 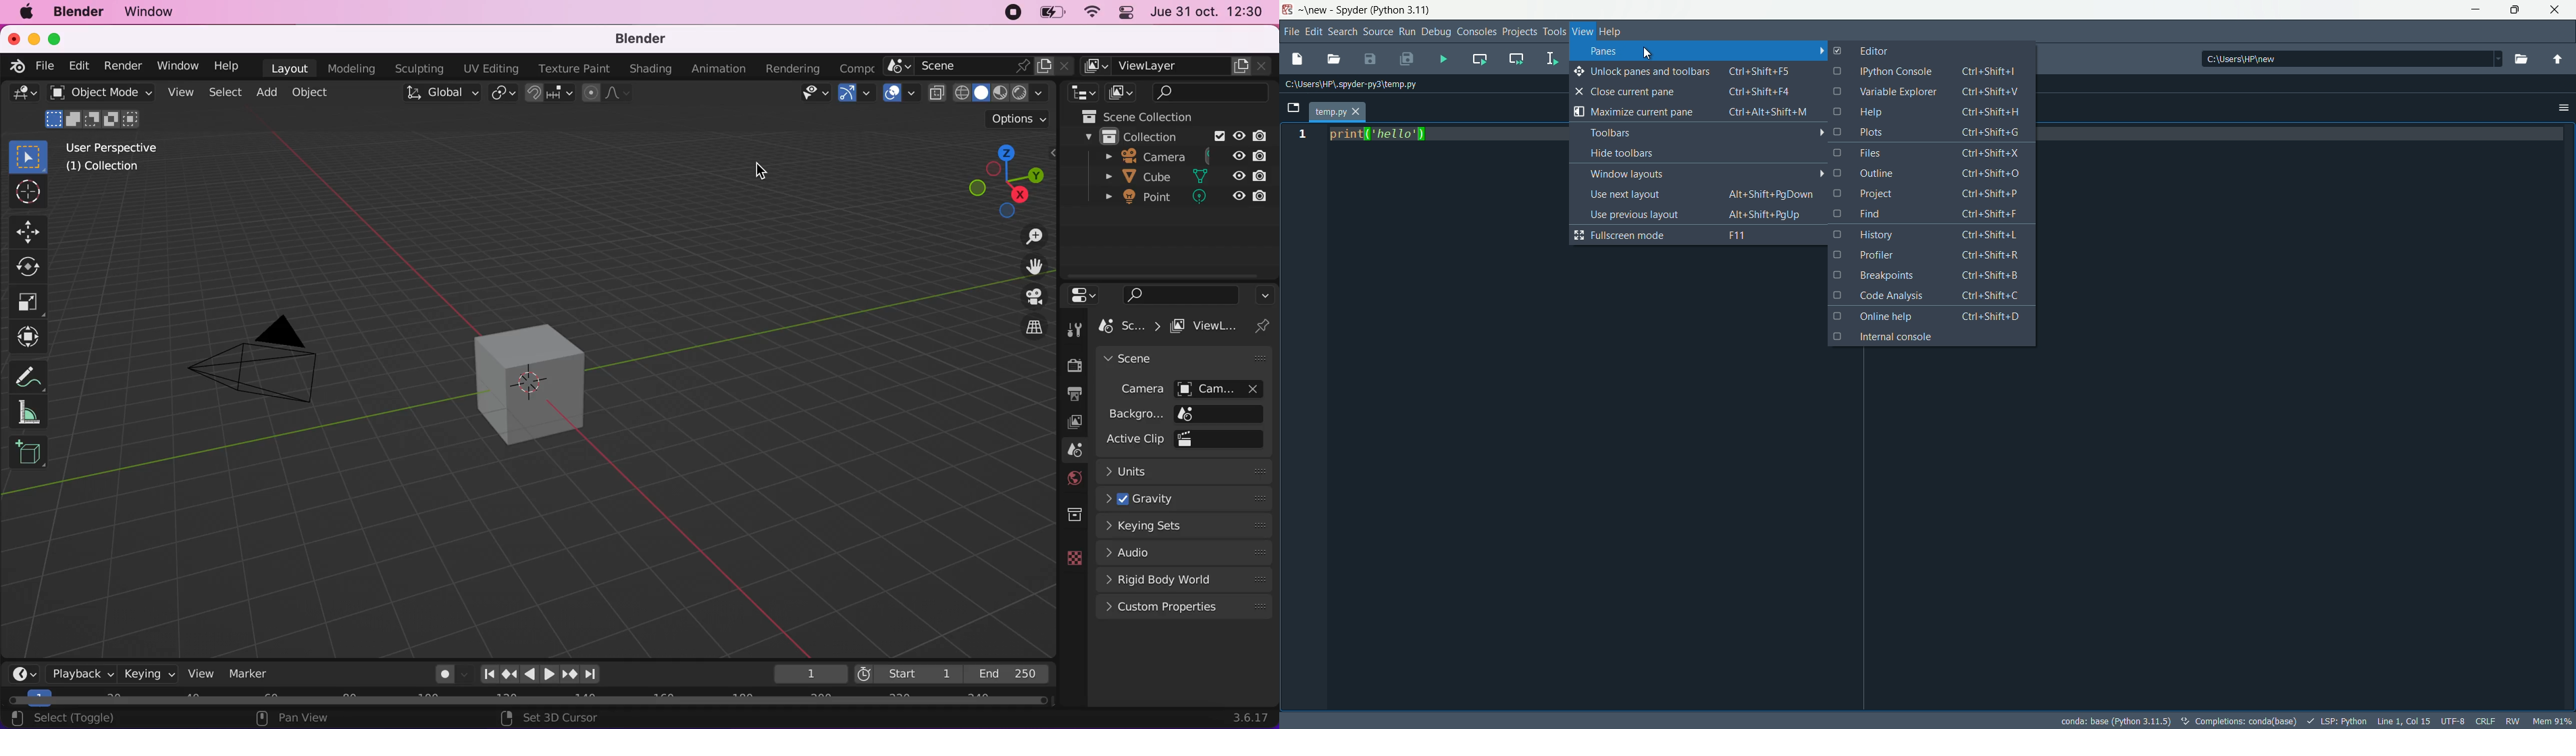 What do you see at coordinates (1703, 194) in the screenshot?
I see `use next layout` at bounding box center [1703, 194].